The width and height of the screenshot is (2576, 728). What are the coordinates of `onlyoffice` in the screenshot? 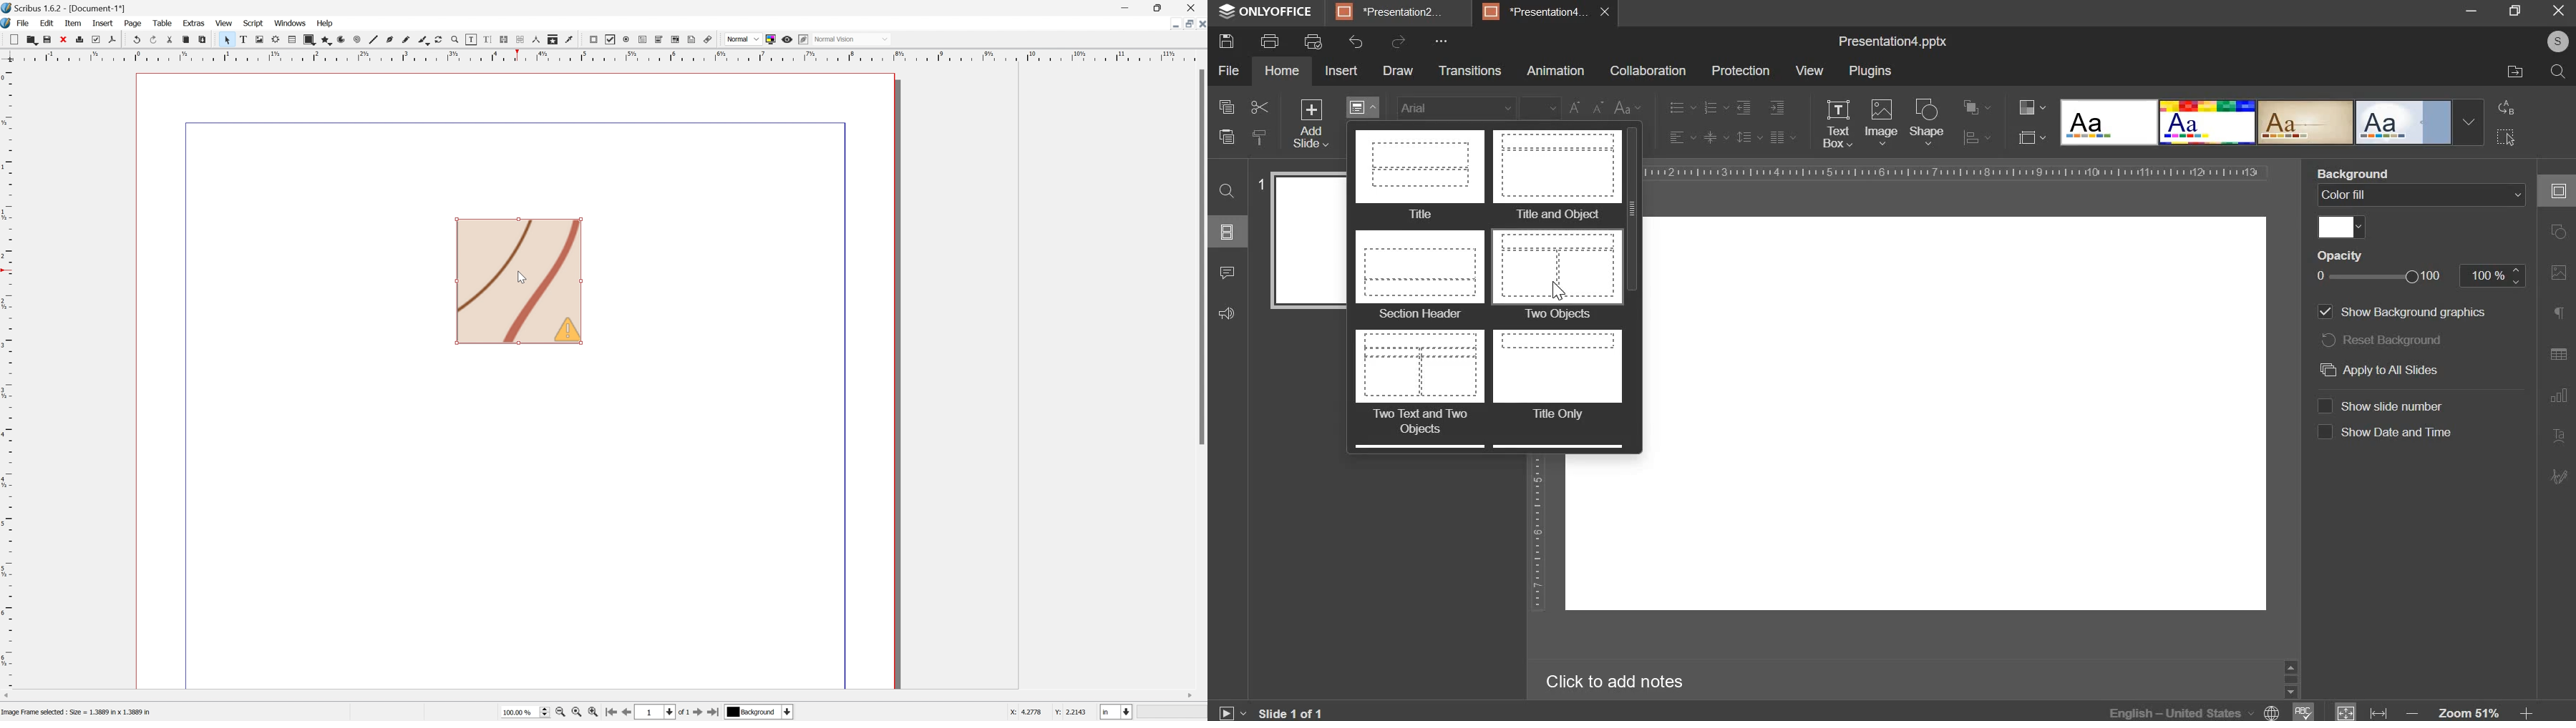 It's located at (1266, 12).